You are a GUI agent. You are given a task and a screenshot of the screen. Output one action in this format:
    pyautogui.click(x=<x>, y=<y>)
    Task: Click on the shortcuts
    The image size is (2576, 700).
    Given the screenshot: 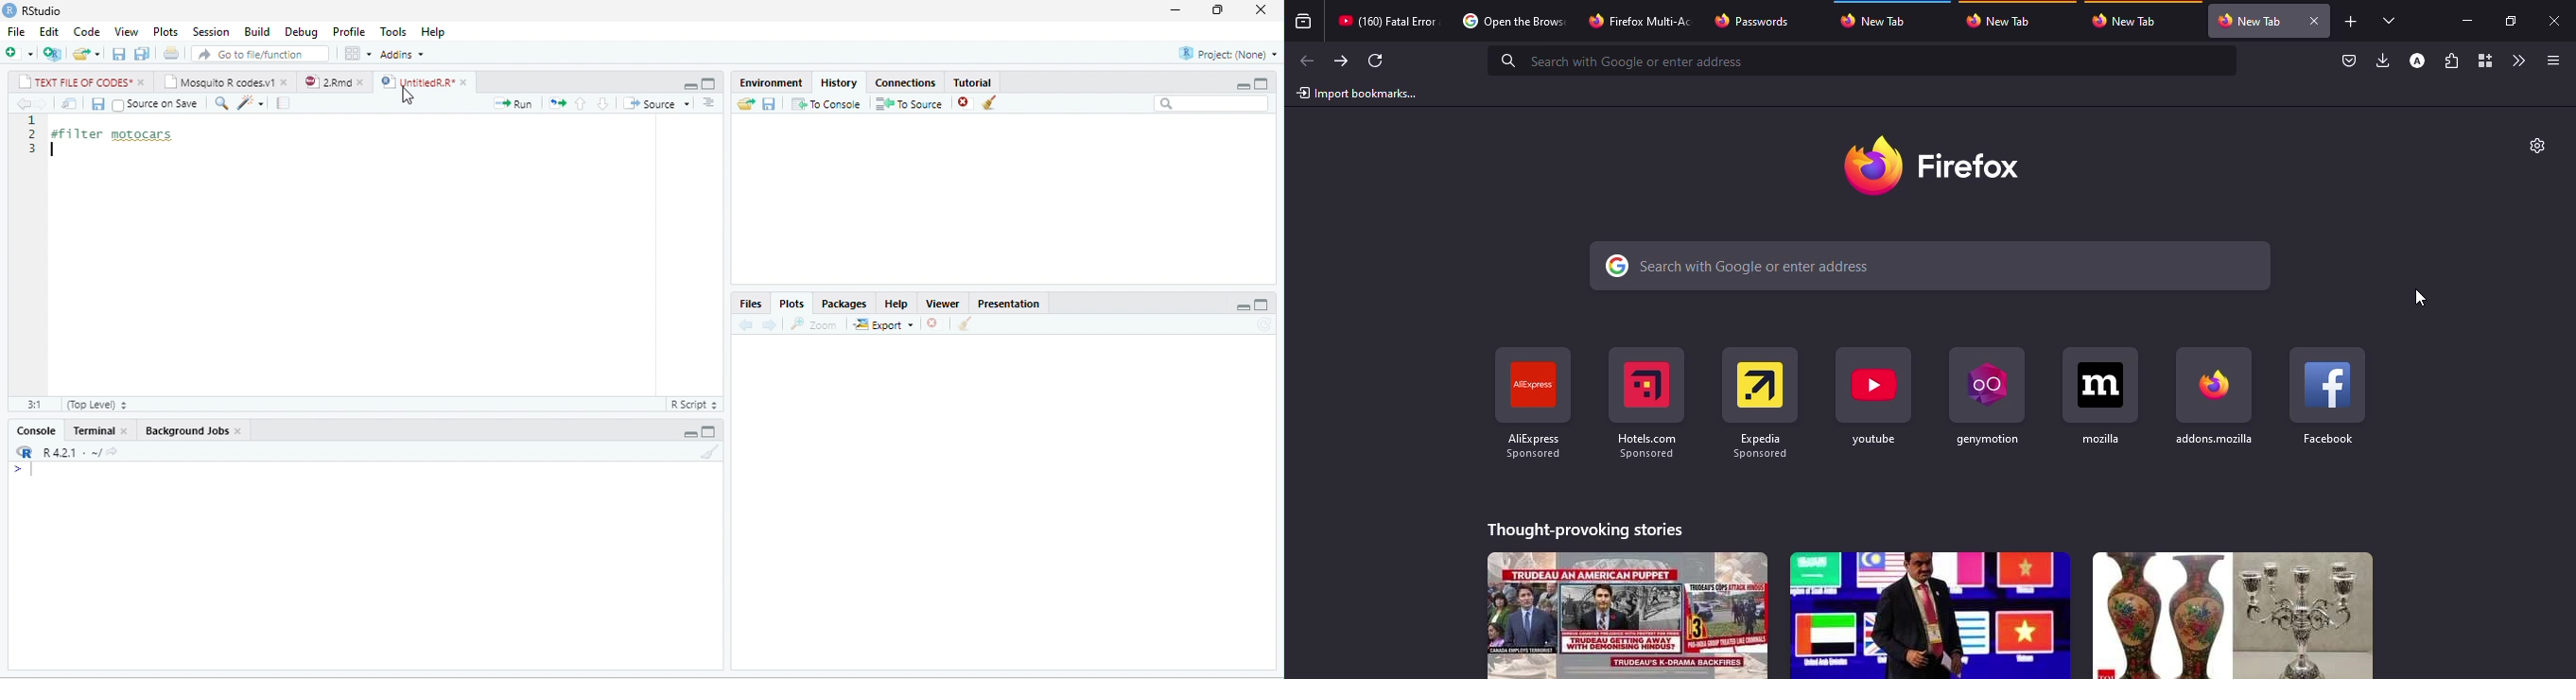 What is the action you would take?
    pyautogui.click(x=2326, y=395)
    